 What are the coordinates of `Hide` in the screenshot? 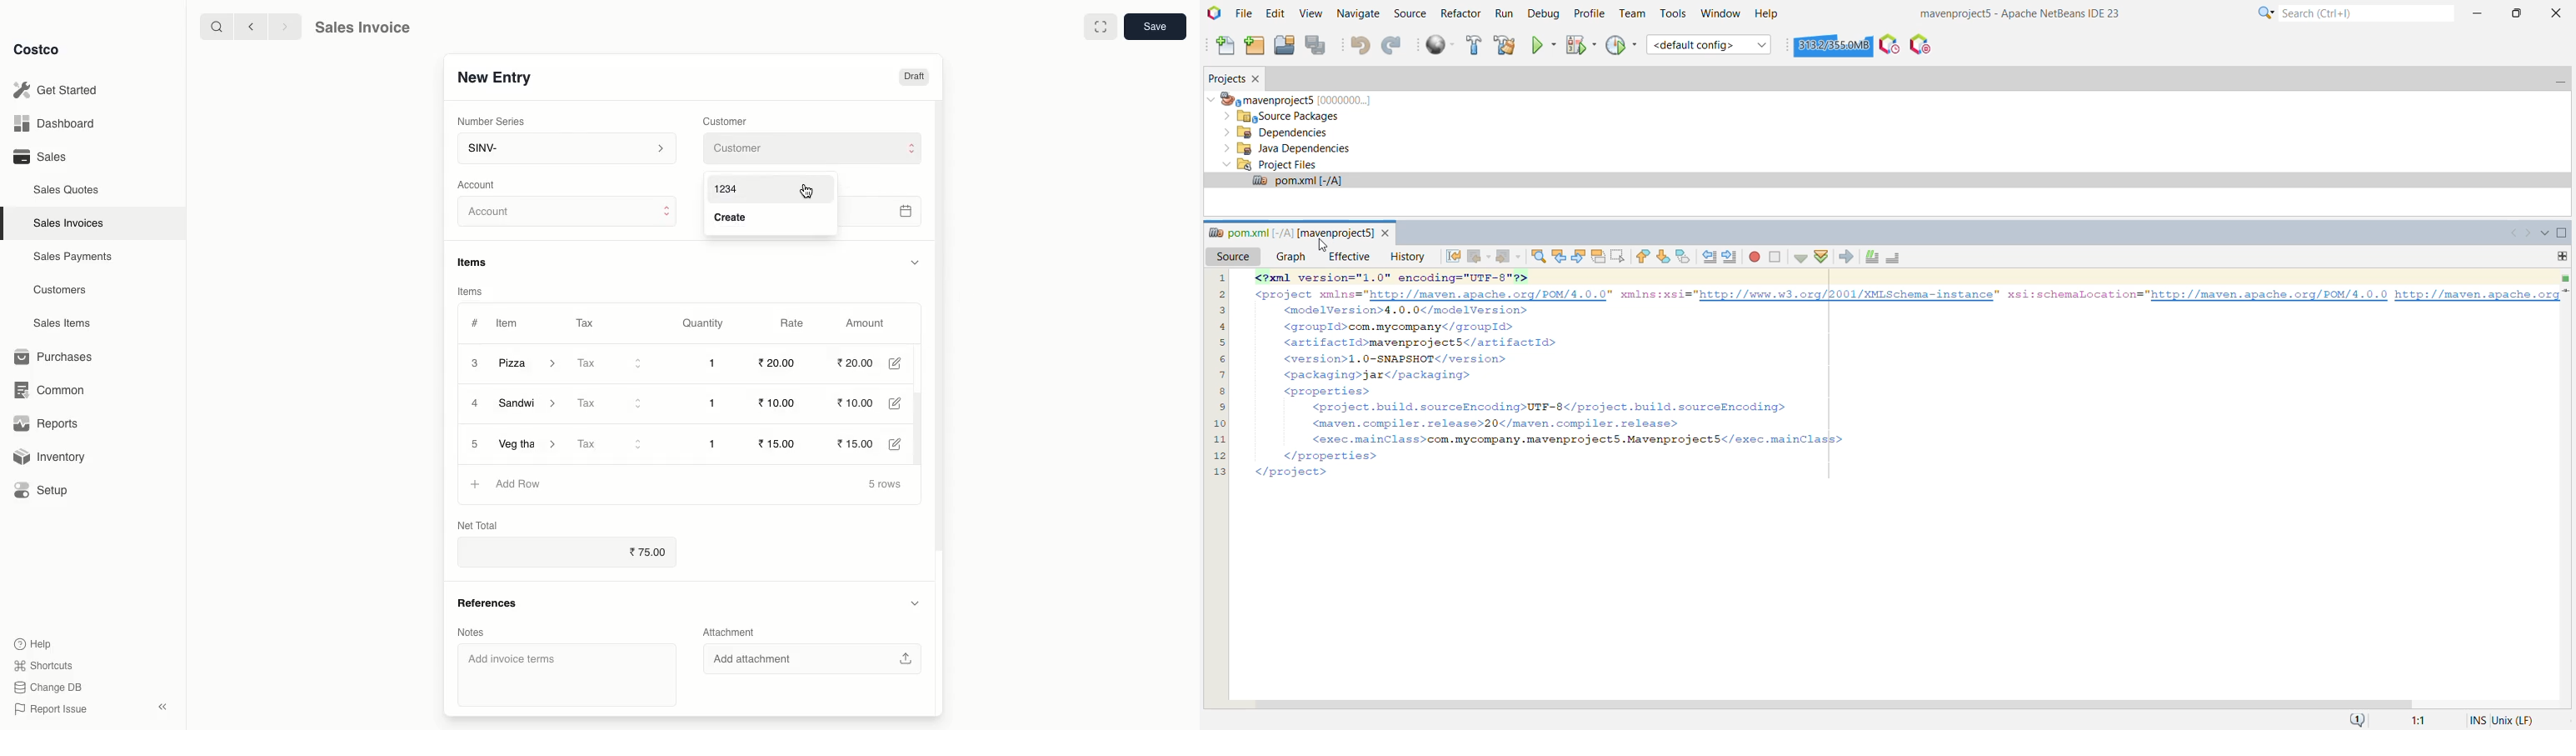 It's located at (914, 262).